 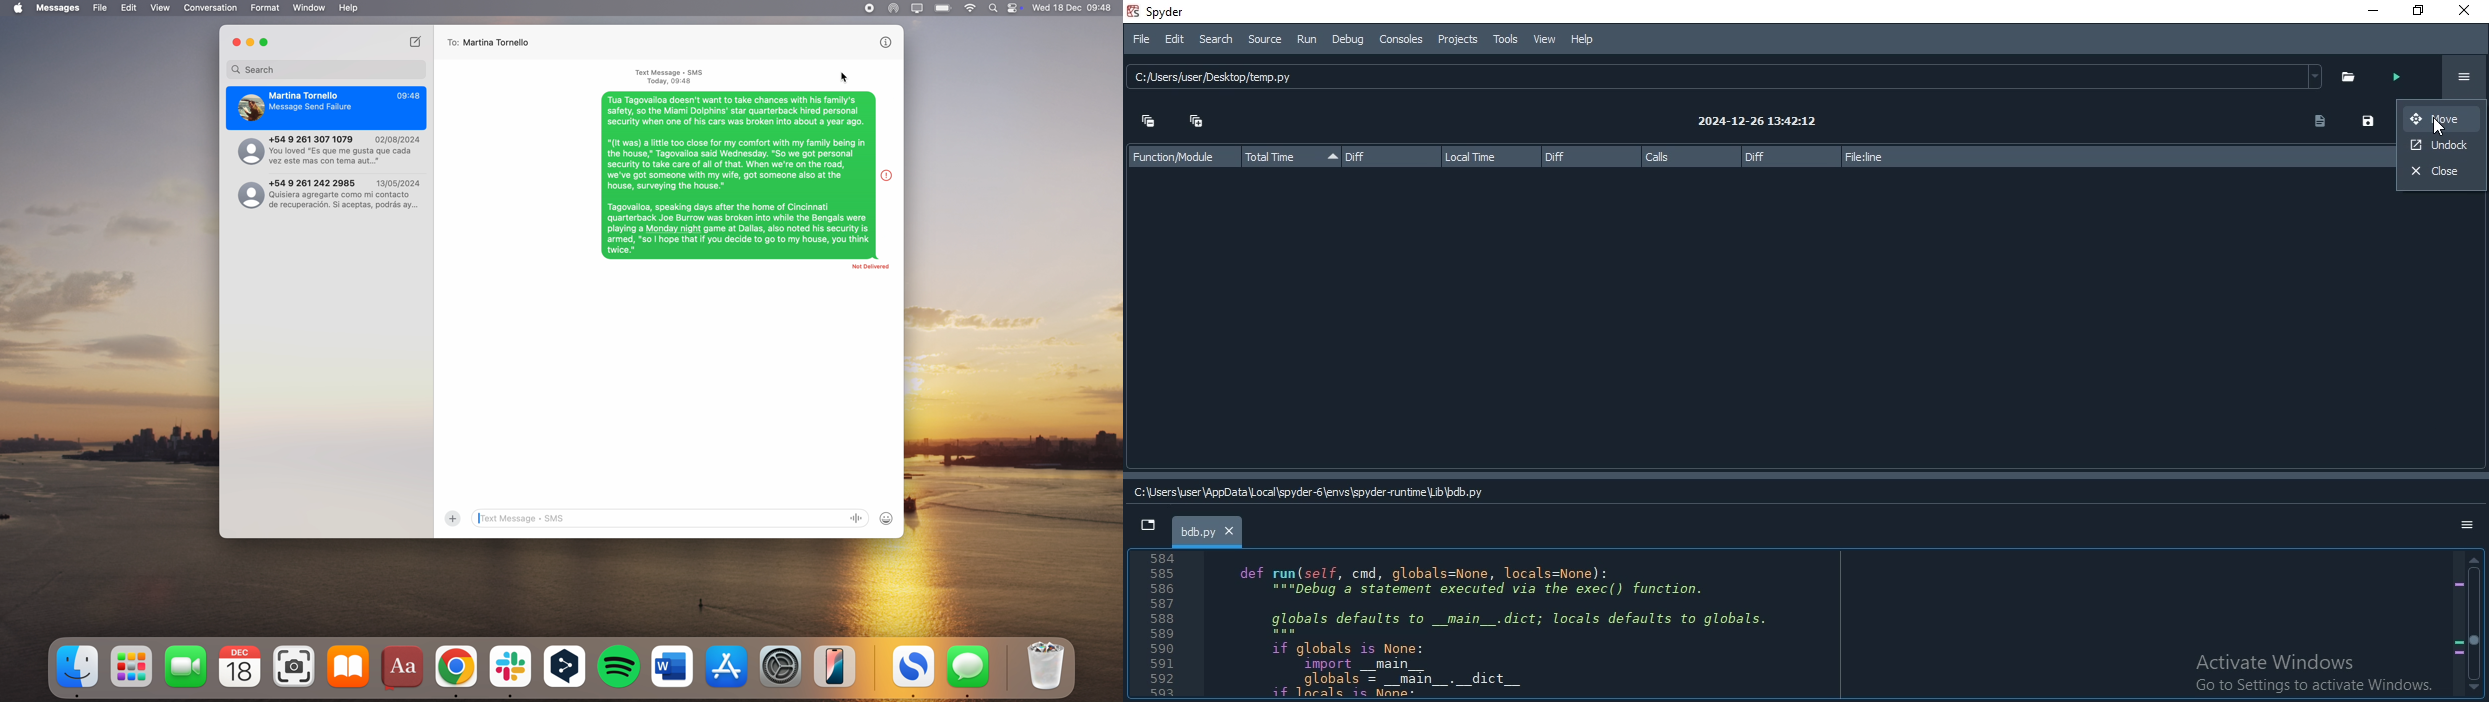 I want to click on Search, so click(x=1219, y=40).